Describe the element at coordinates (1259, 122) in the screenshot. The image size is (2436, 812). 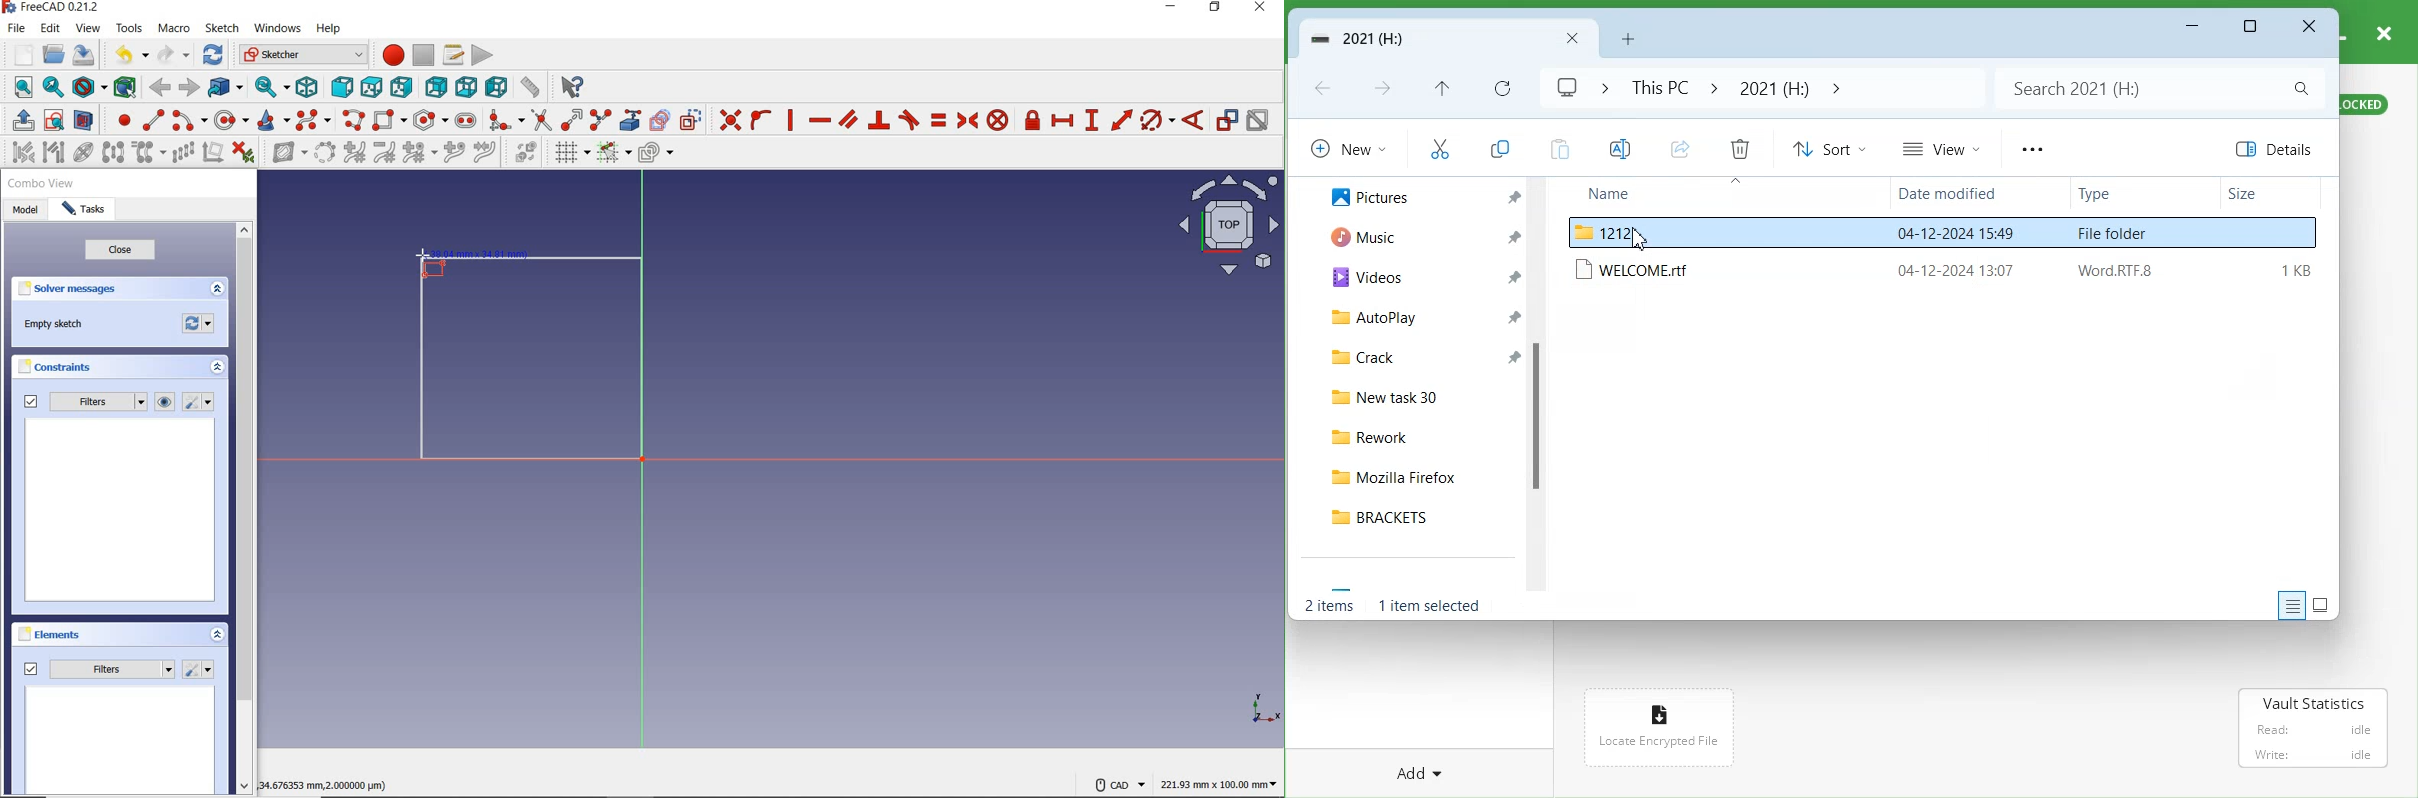
I see `activate/deactivate constraint` at that location.